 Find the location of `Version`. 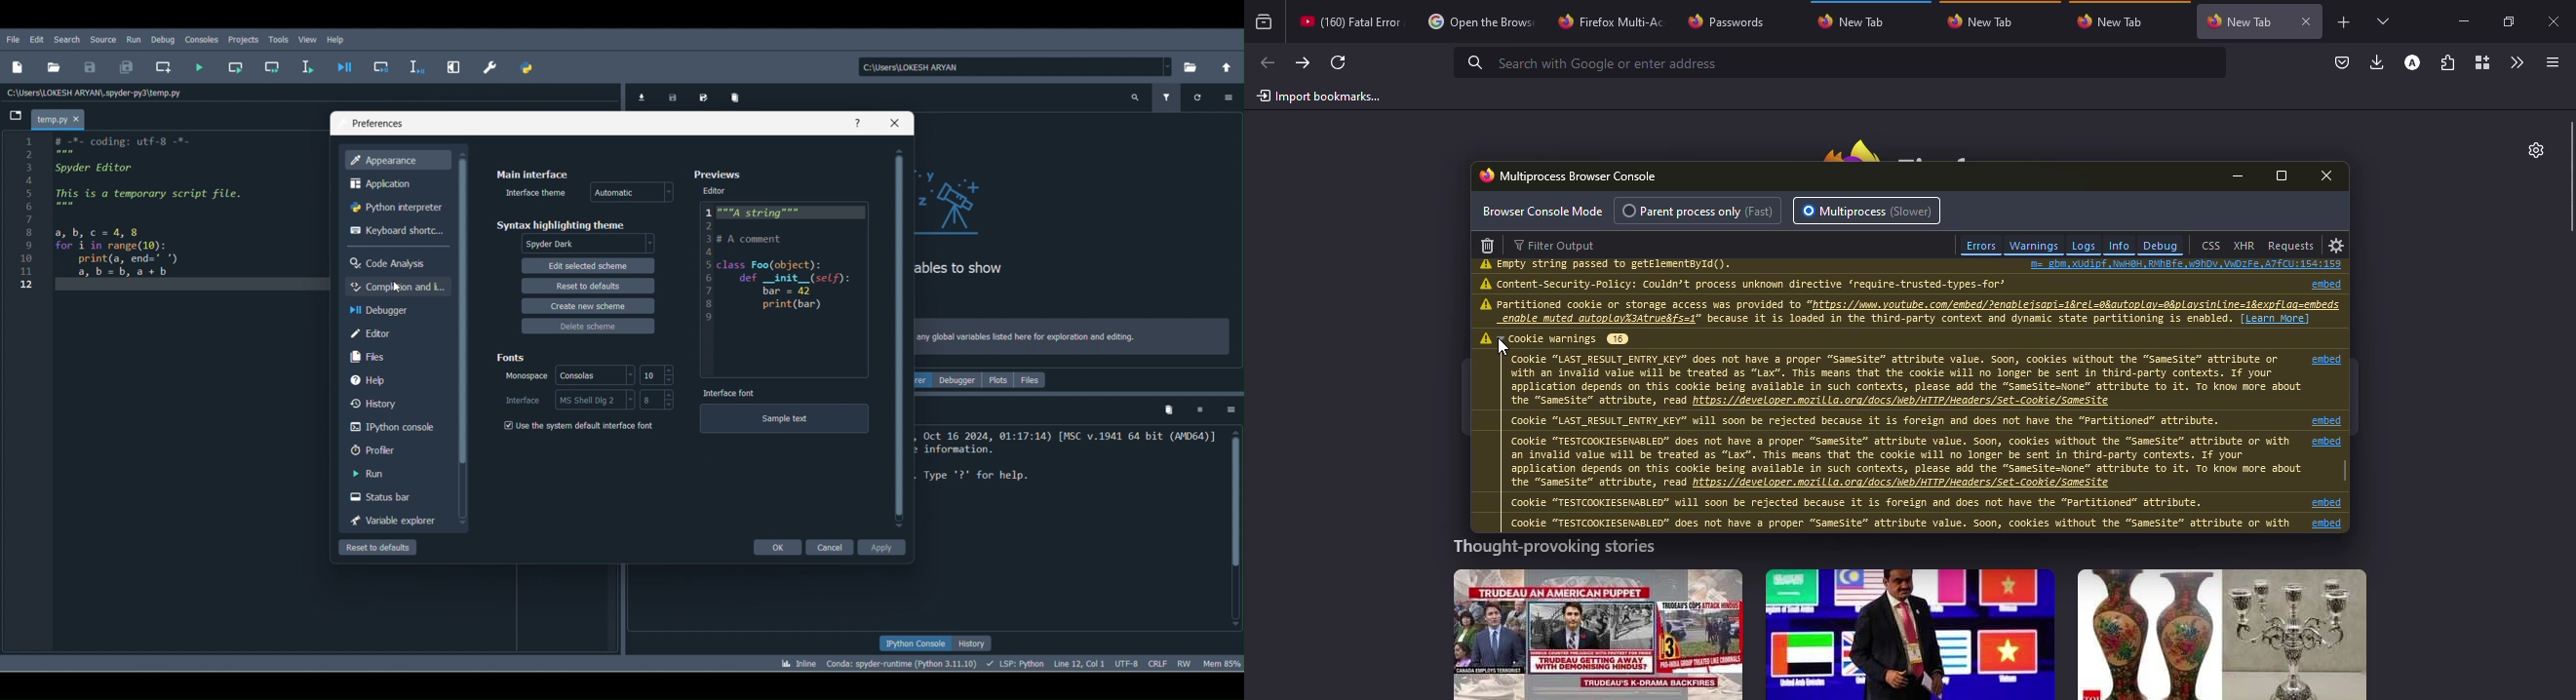

Version is located at coordinates (903, 662).